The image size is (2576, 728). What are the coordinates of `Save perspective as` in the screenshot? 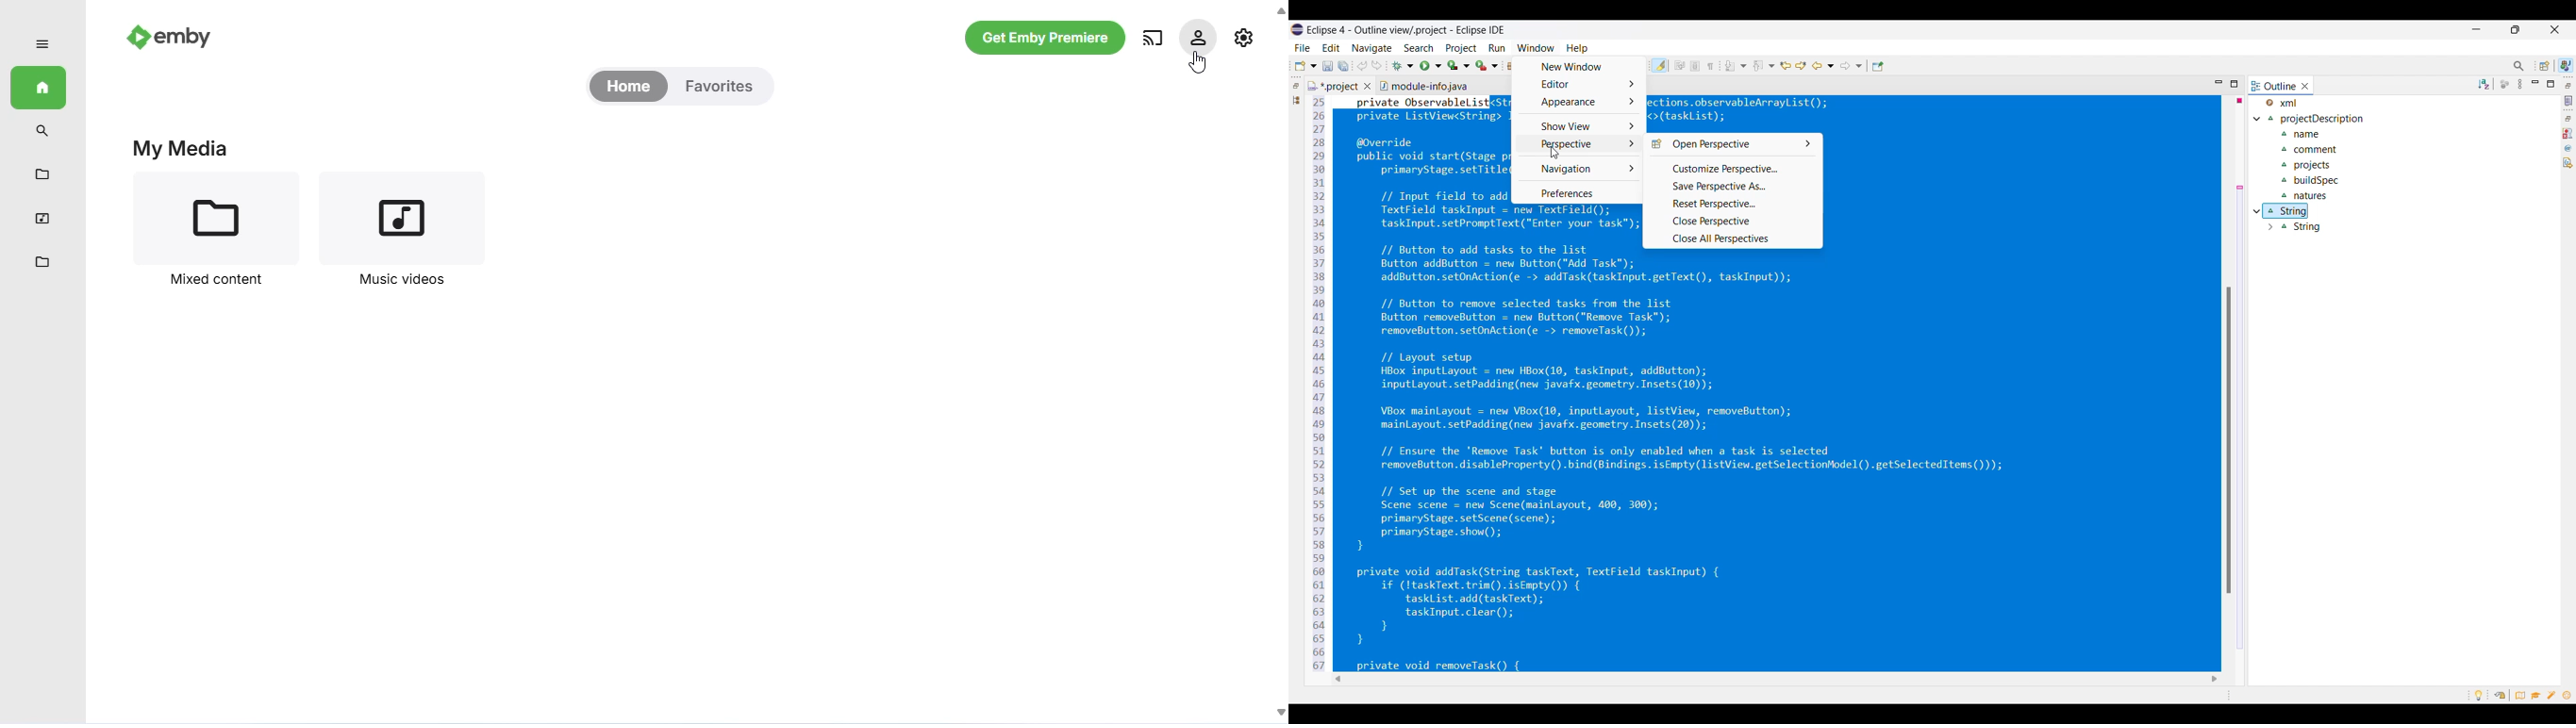 It's located at (1733, 186).